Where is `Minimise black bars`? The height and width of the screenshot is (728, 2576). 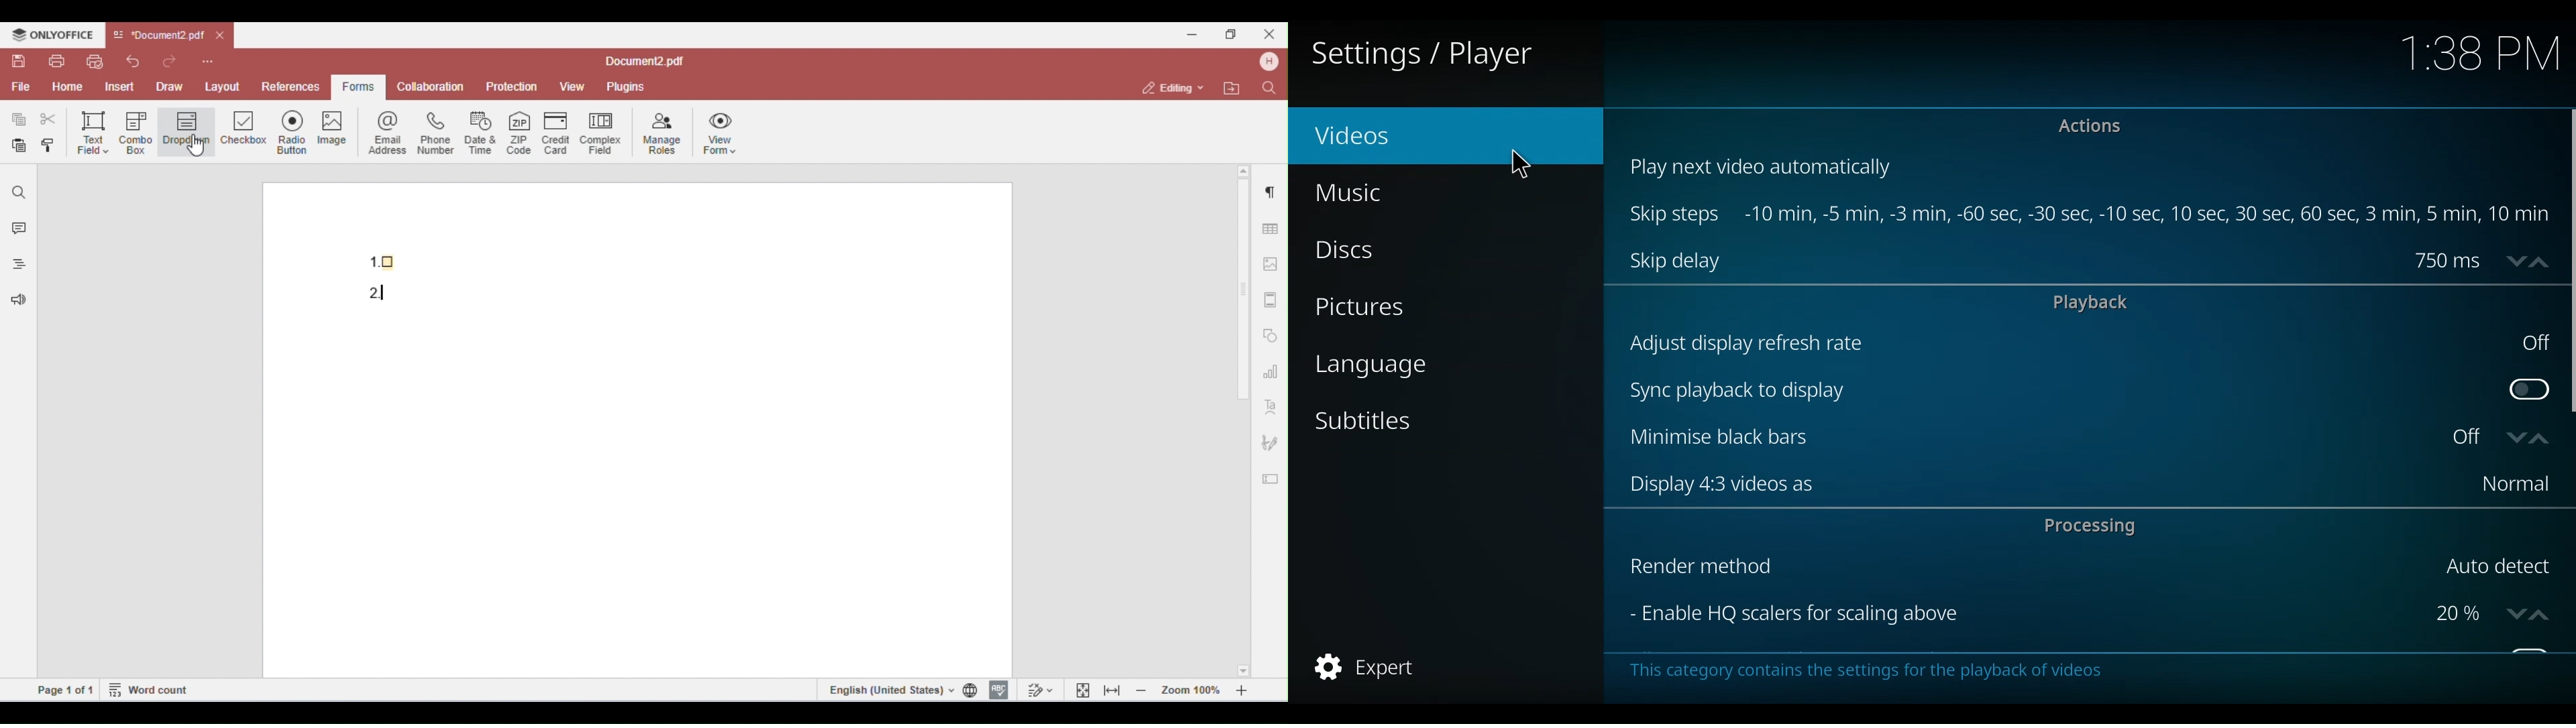 Minimise black bars is located at coordinates (2035, 438).